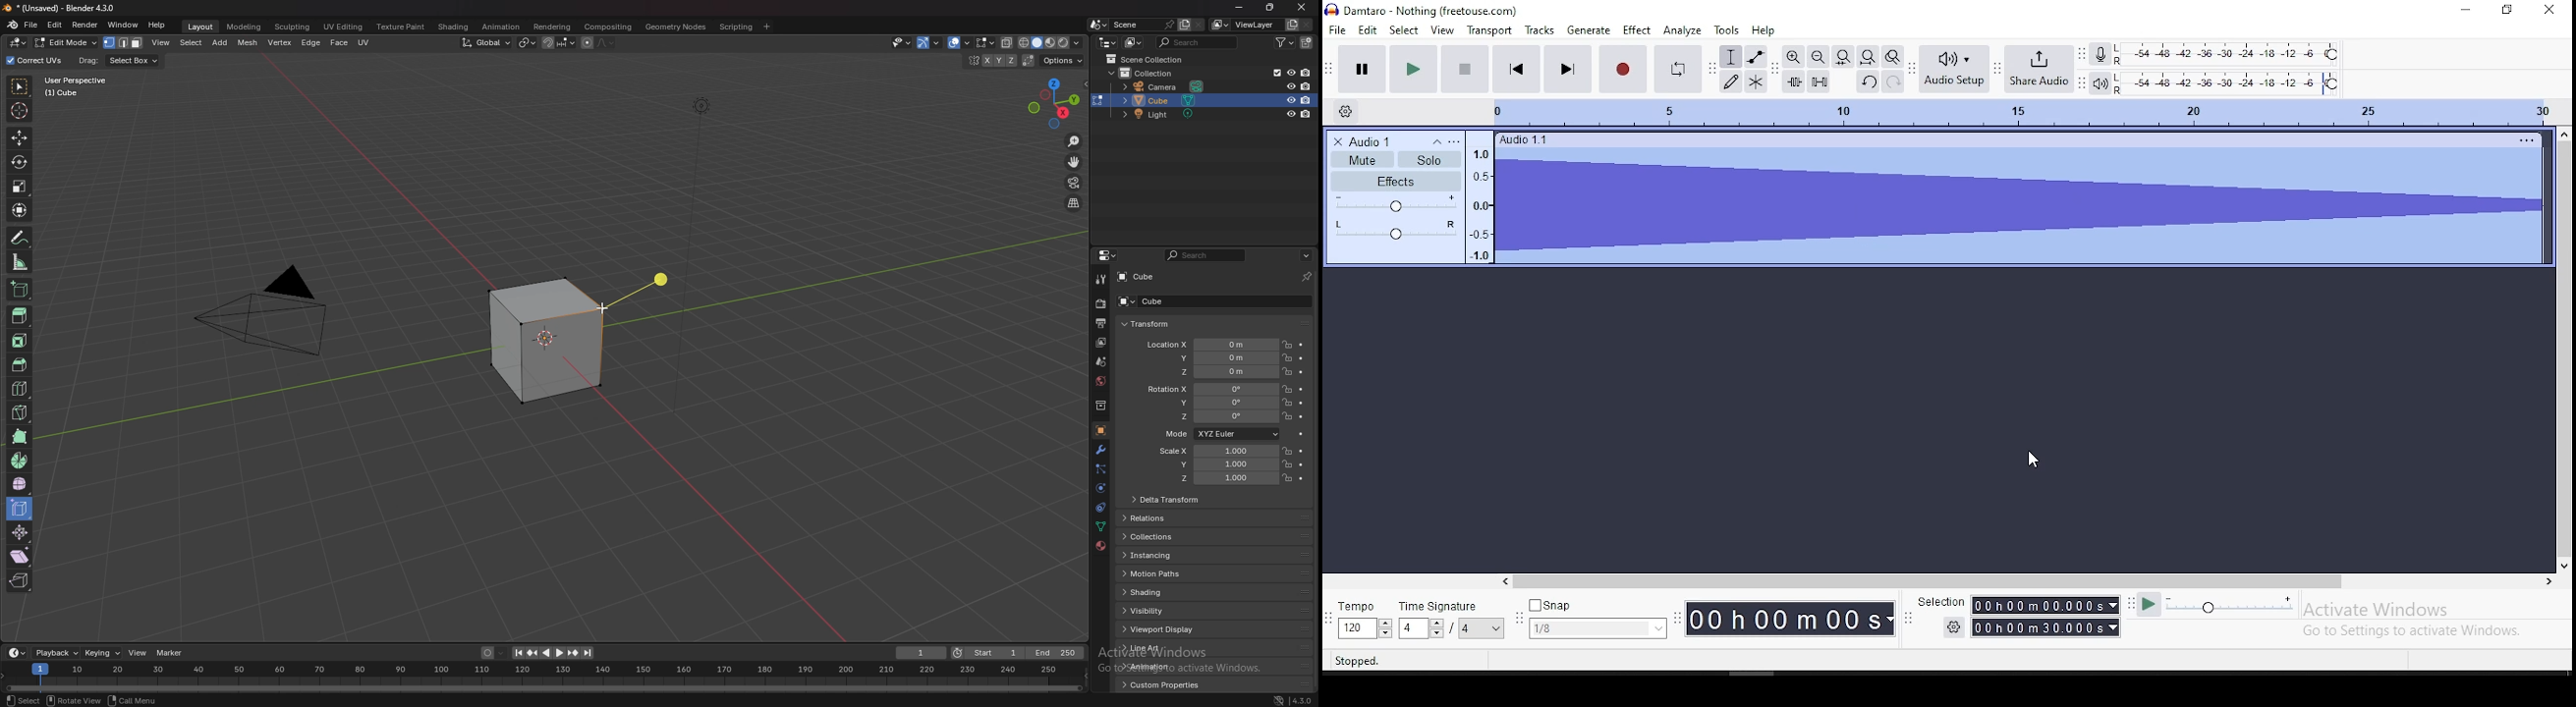 This screenshot has height=728, width=2576. Describe the element at coordinates (1349, 113) in the screenshot. I see `timeline settings` at that location.